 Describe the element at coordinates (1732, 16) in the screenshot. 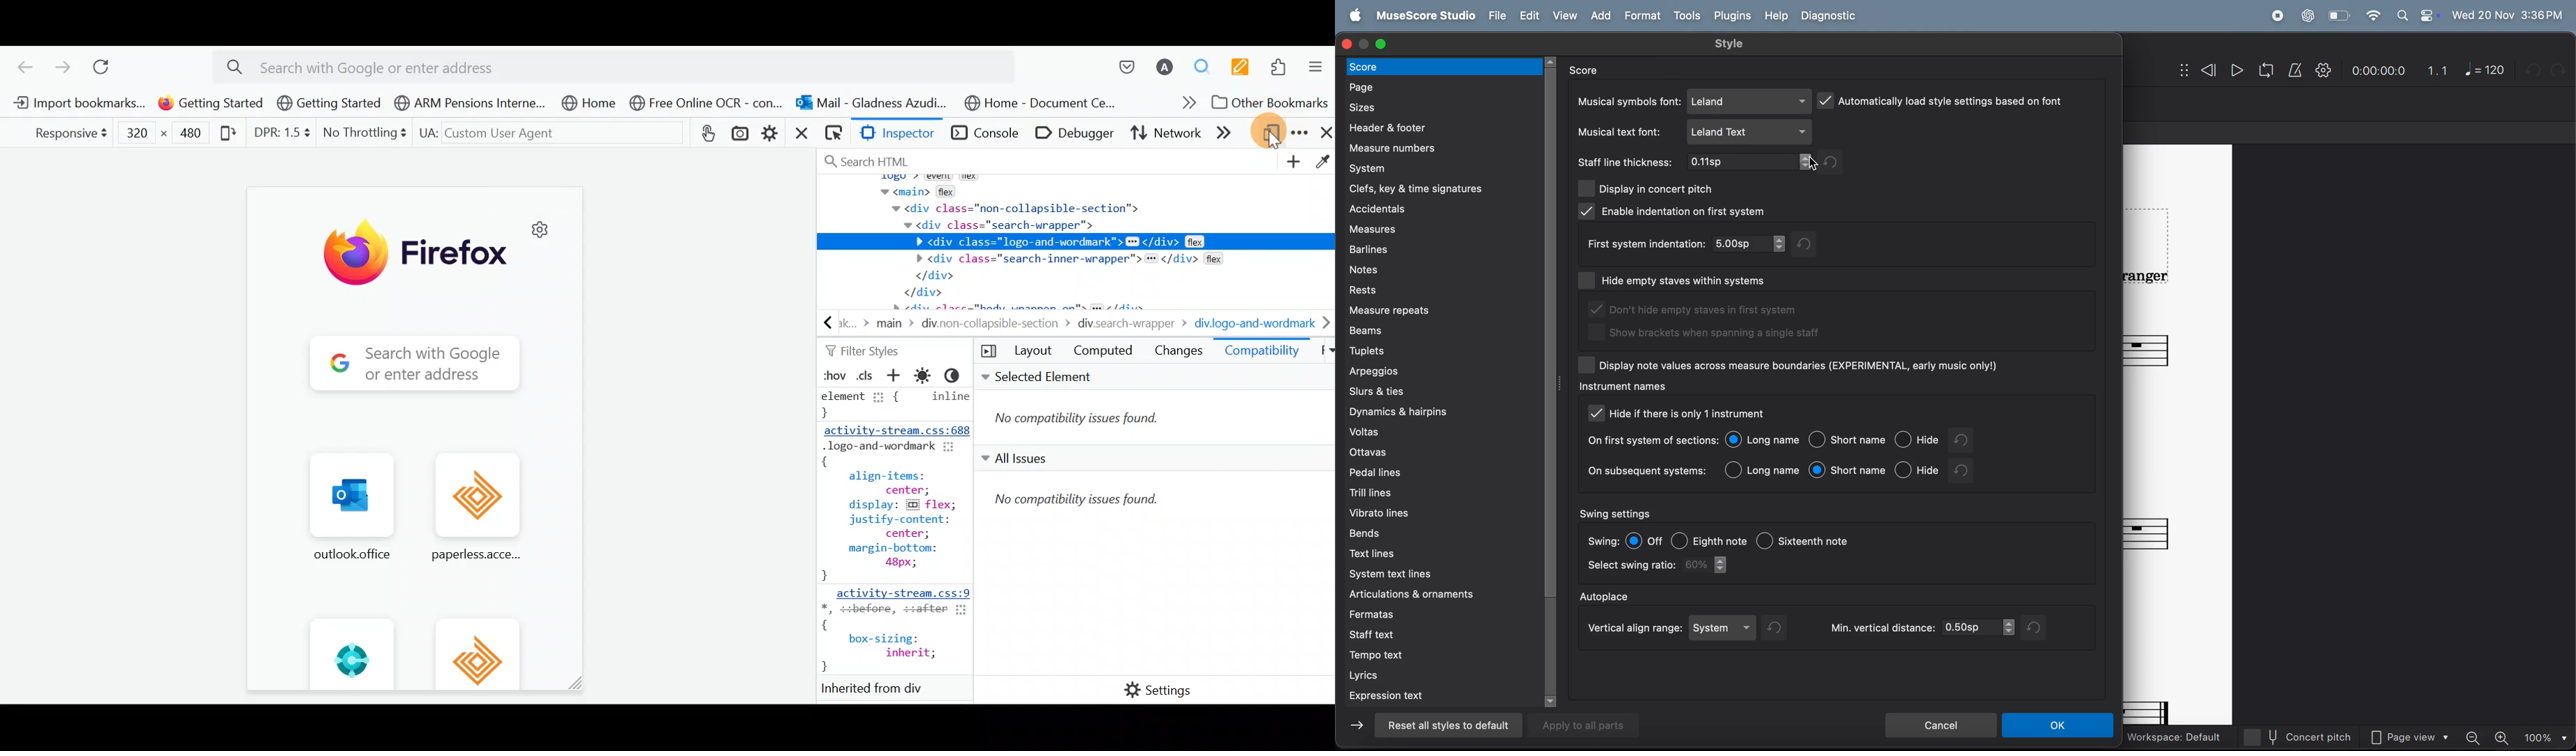

I see `plugins` at that location.